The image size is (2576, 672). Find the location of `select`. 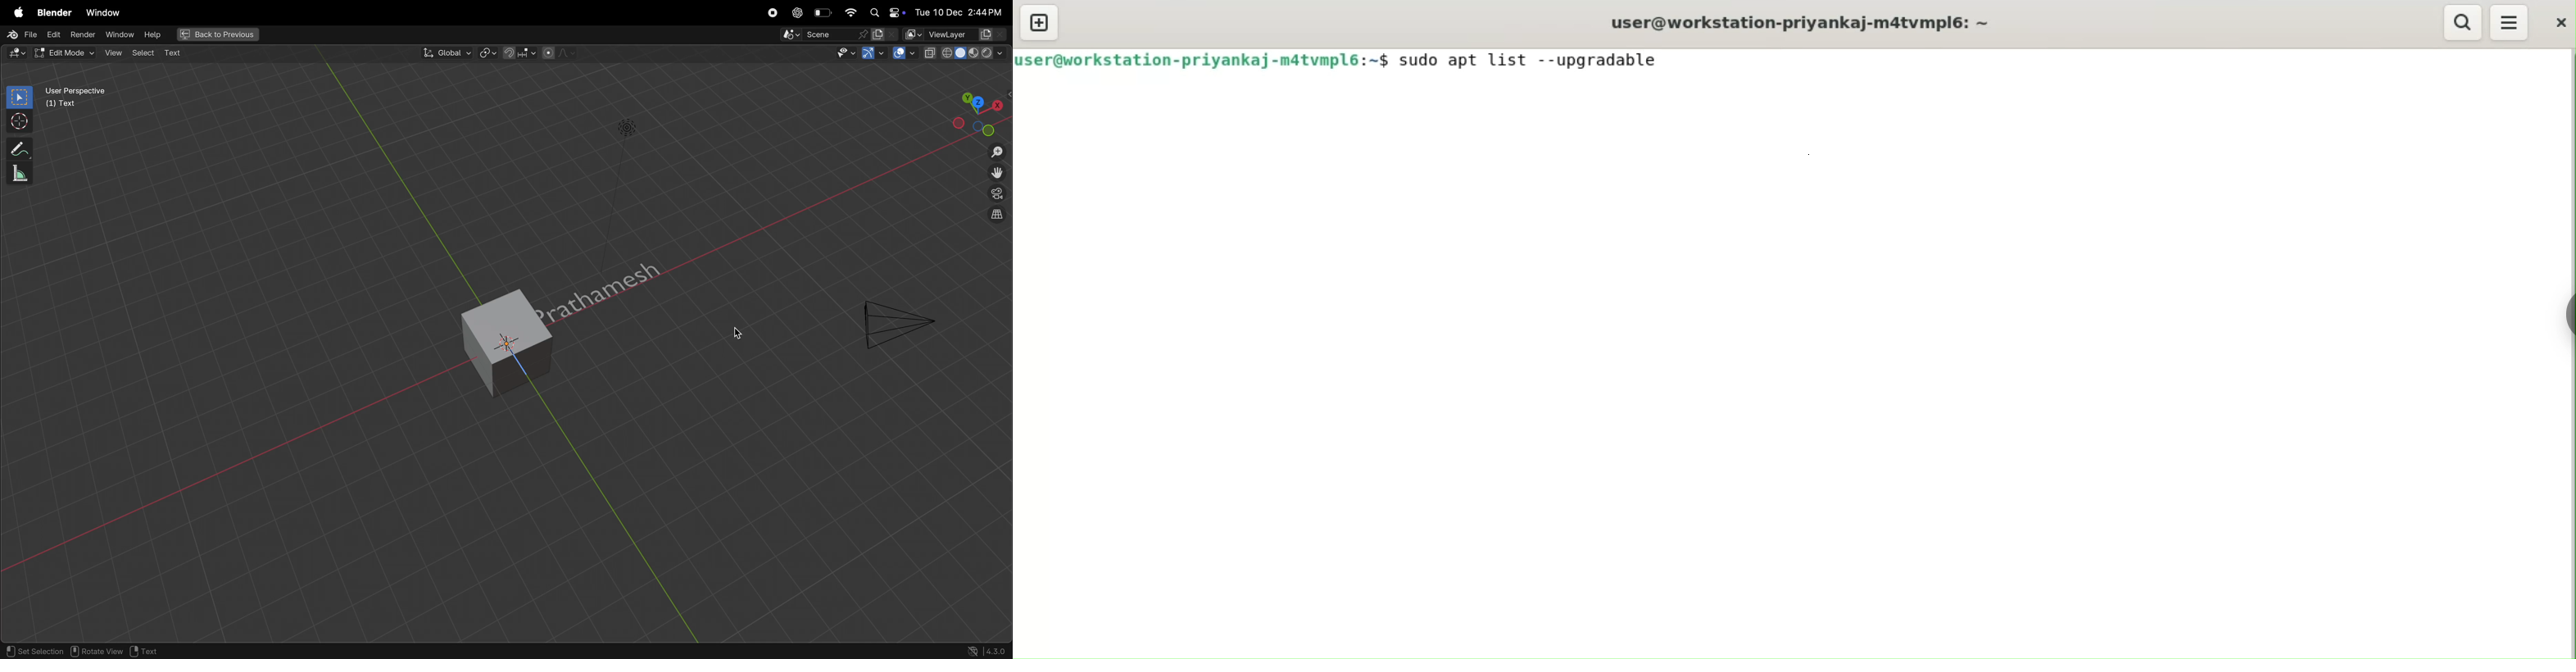

select is located at coordinates (143, 53).